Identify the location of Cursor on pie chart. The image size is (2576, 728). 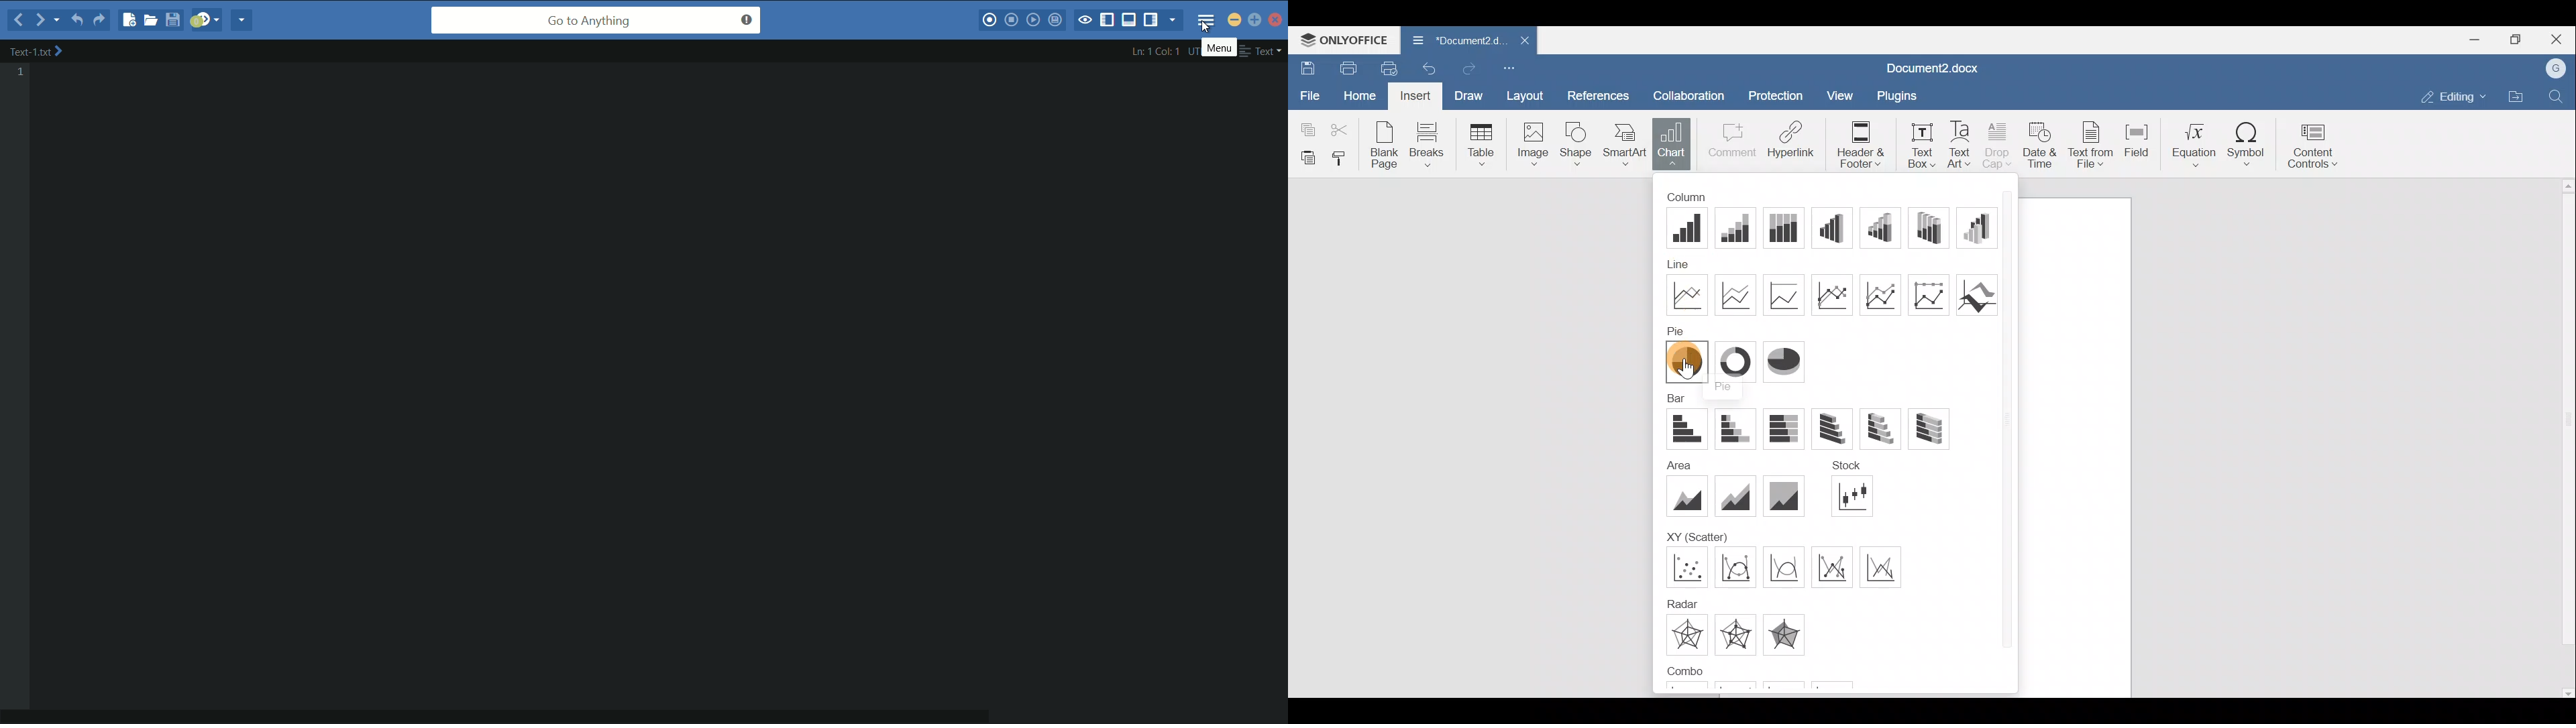
(1682, 367).